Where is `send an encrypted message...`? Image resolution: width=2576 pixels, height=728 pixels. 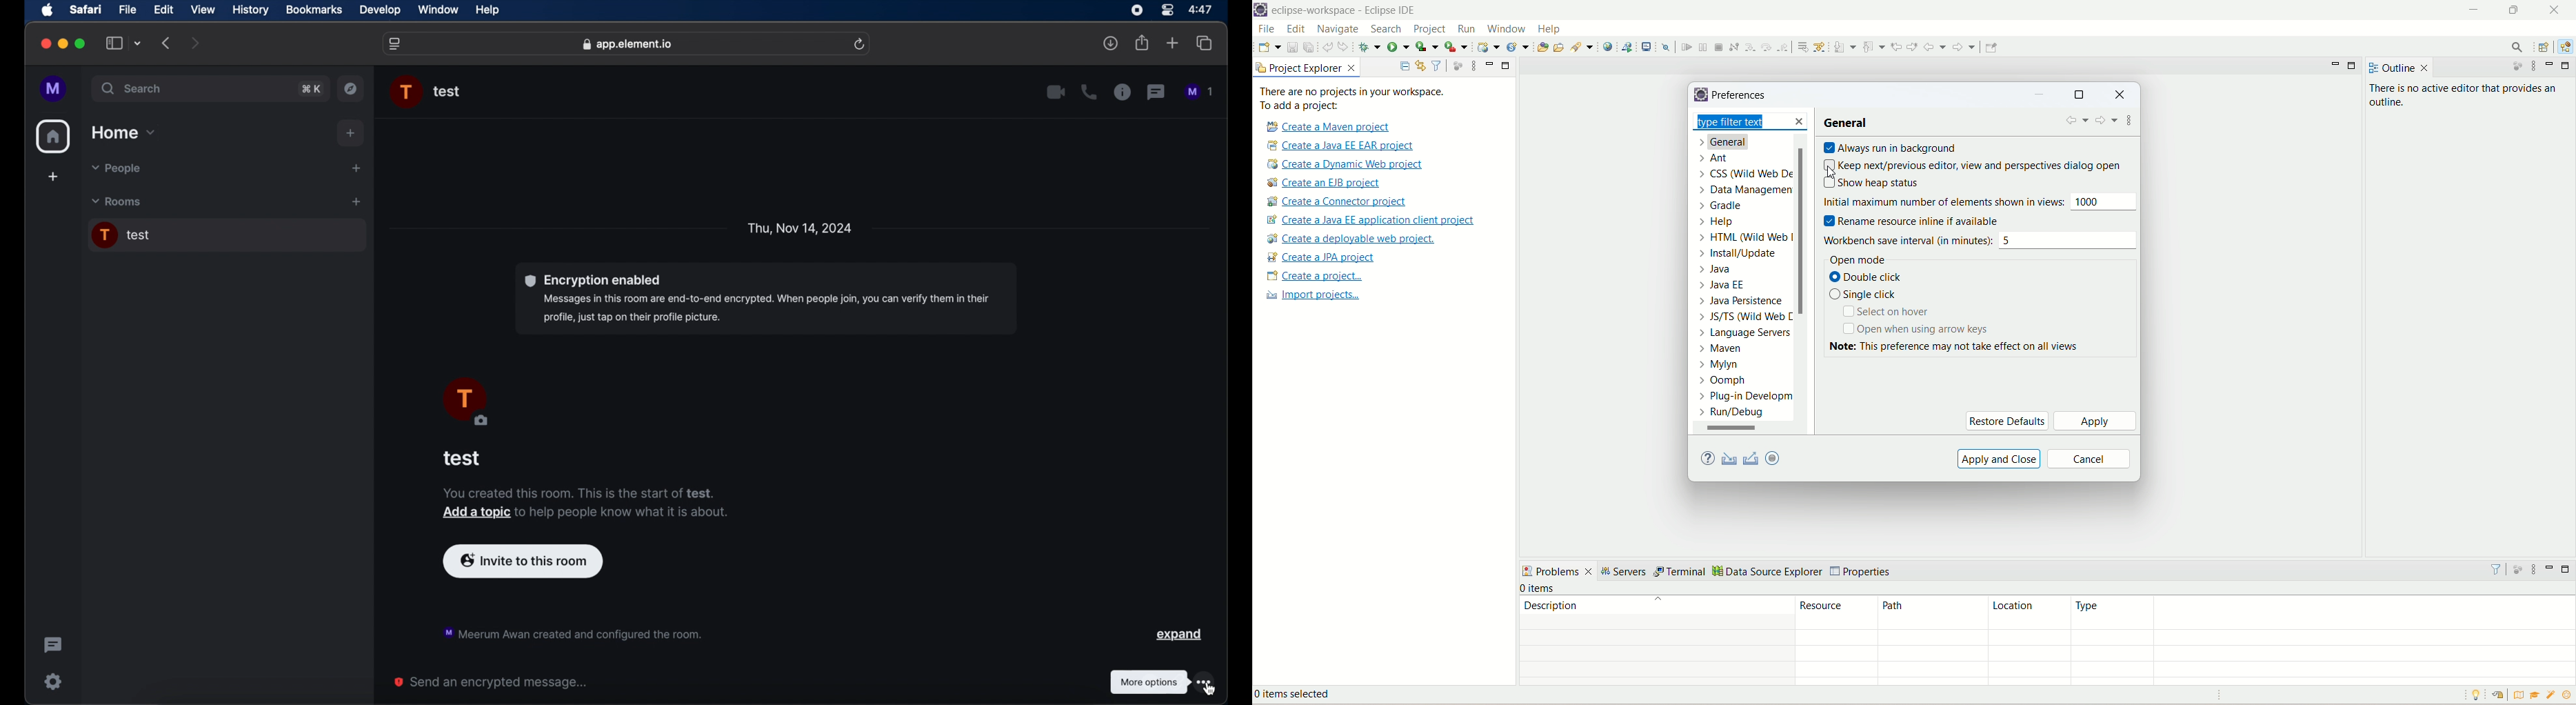 send an encrypted message... is located at coordinates (492, 682).